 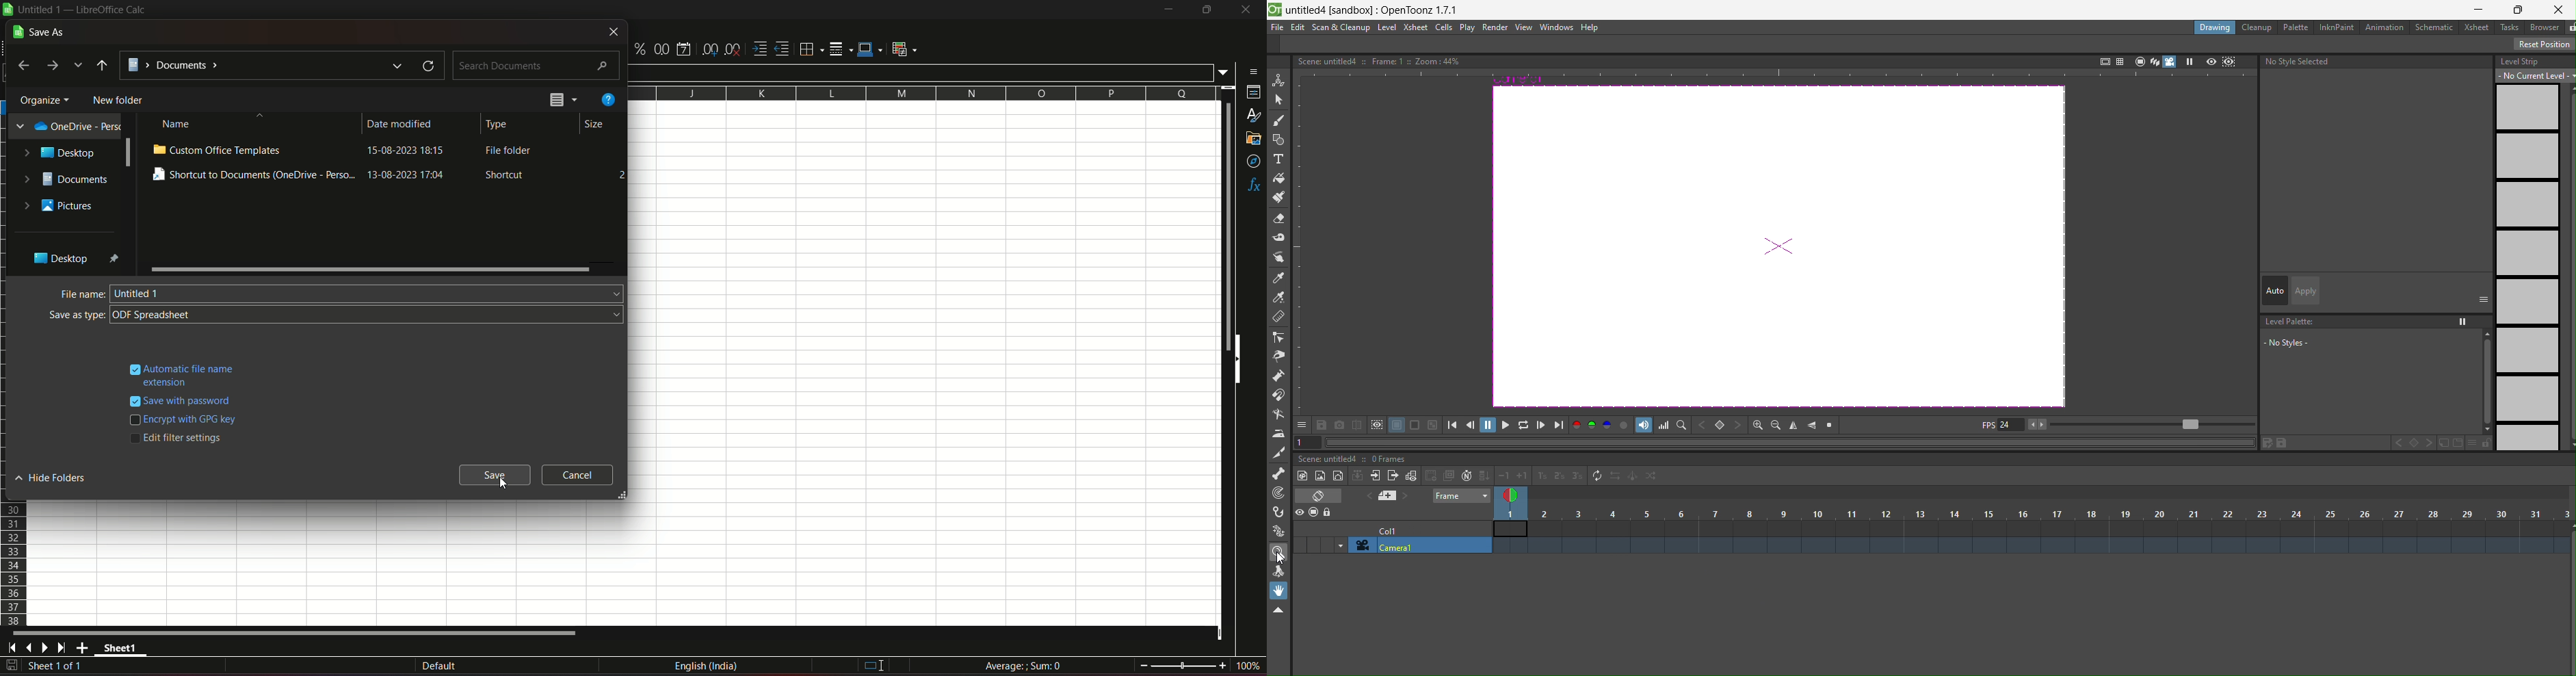 What do you see at coordinates (503, 485) in the screenshot?
I see `Cursor` at bounding box center [503, 485].